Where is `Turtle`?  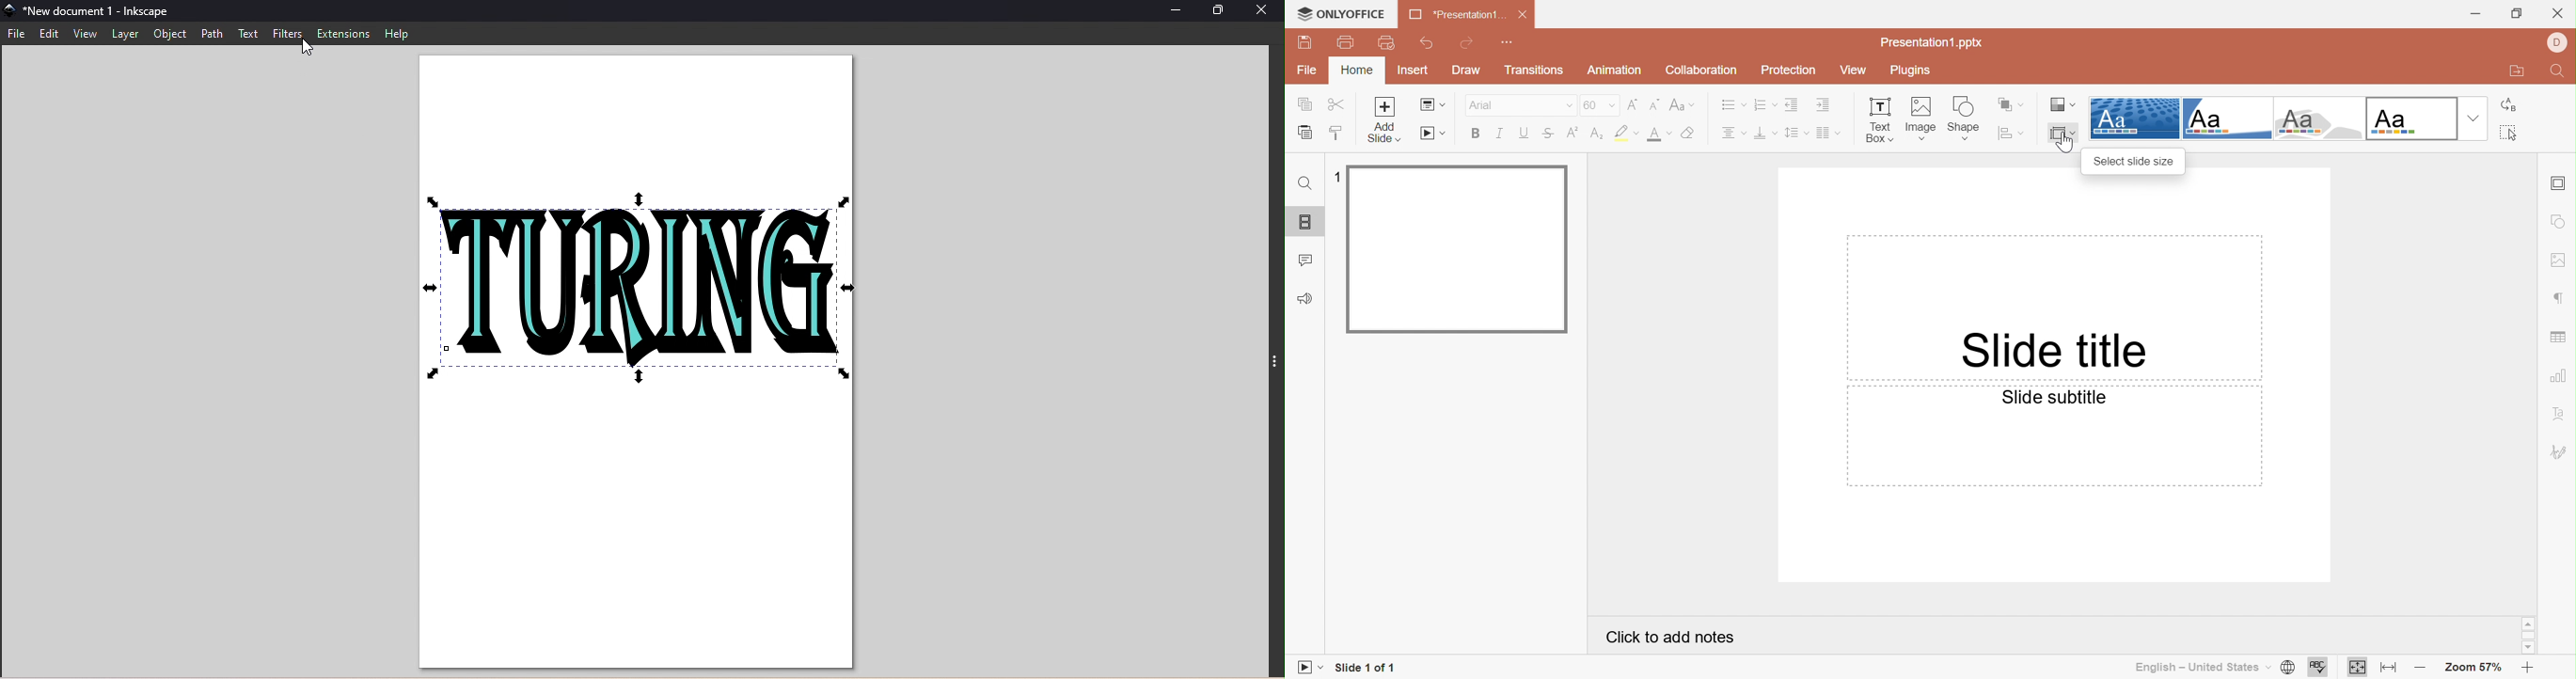
Turtle is located at coordinates (2315, 119).